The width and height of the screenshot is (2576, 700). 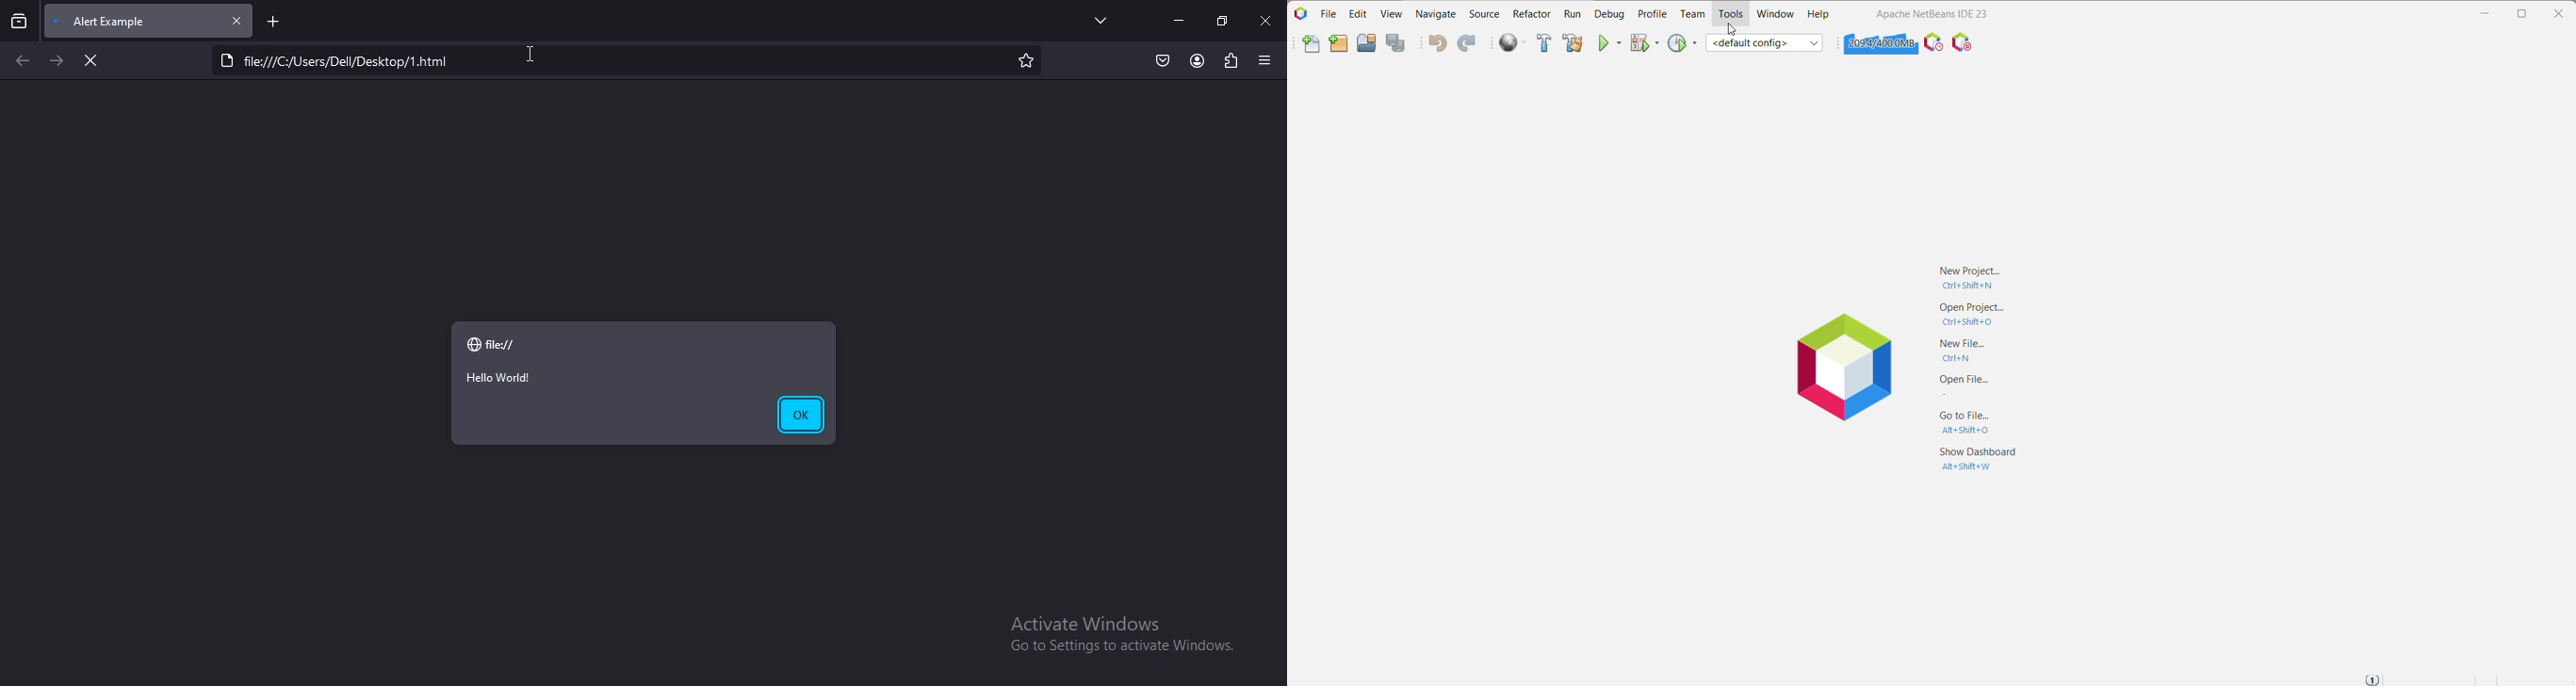 I want to click on Go to File, so click(x=1969, y=423).